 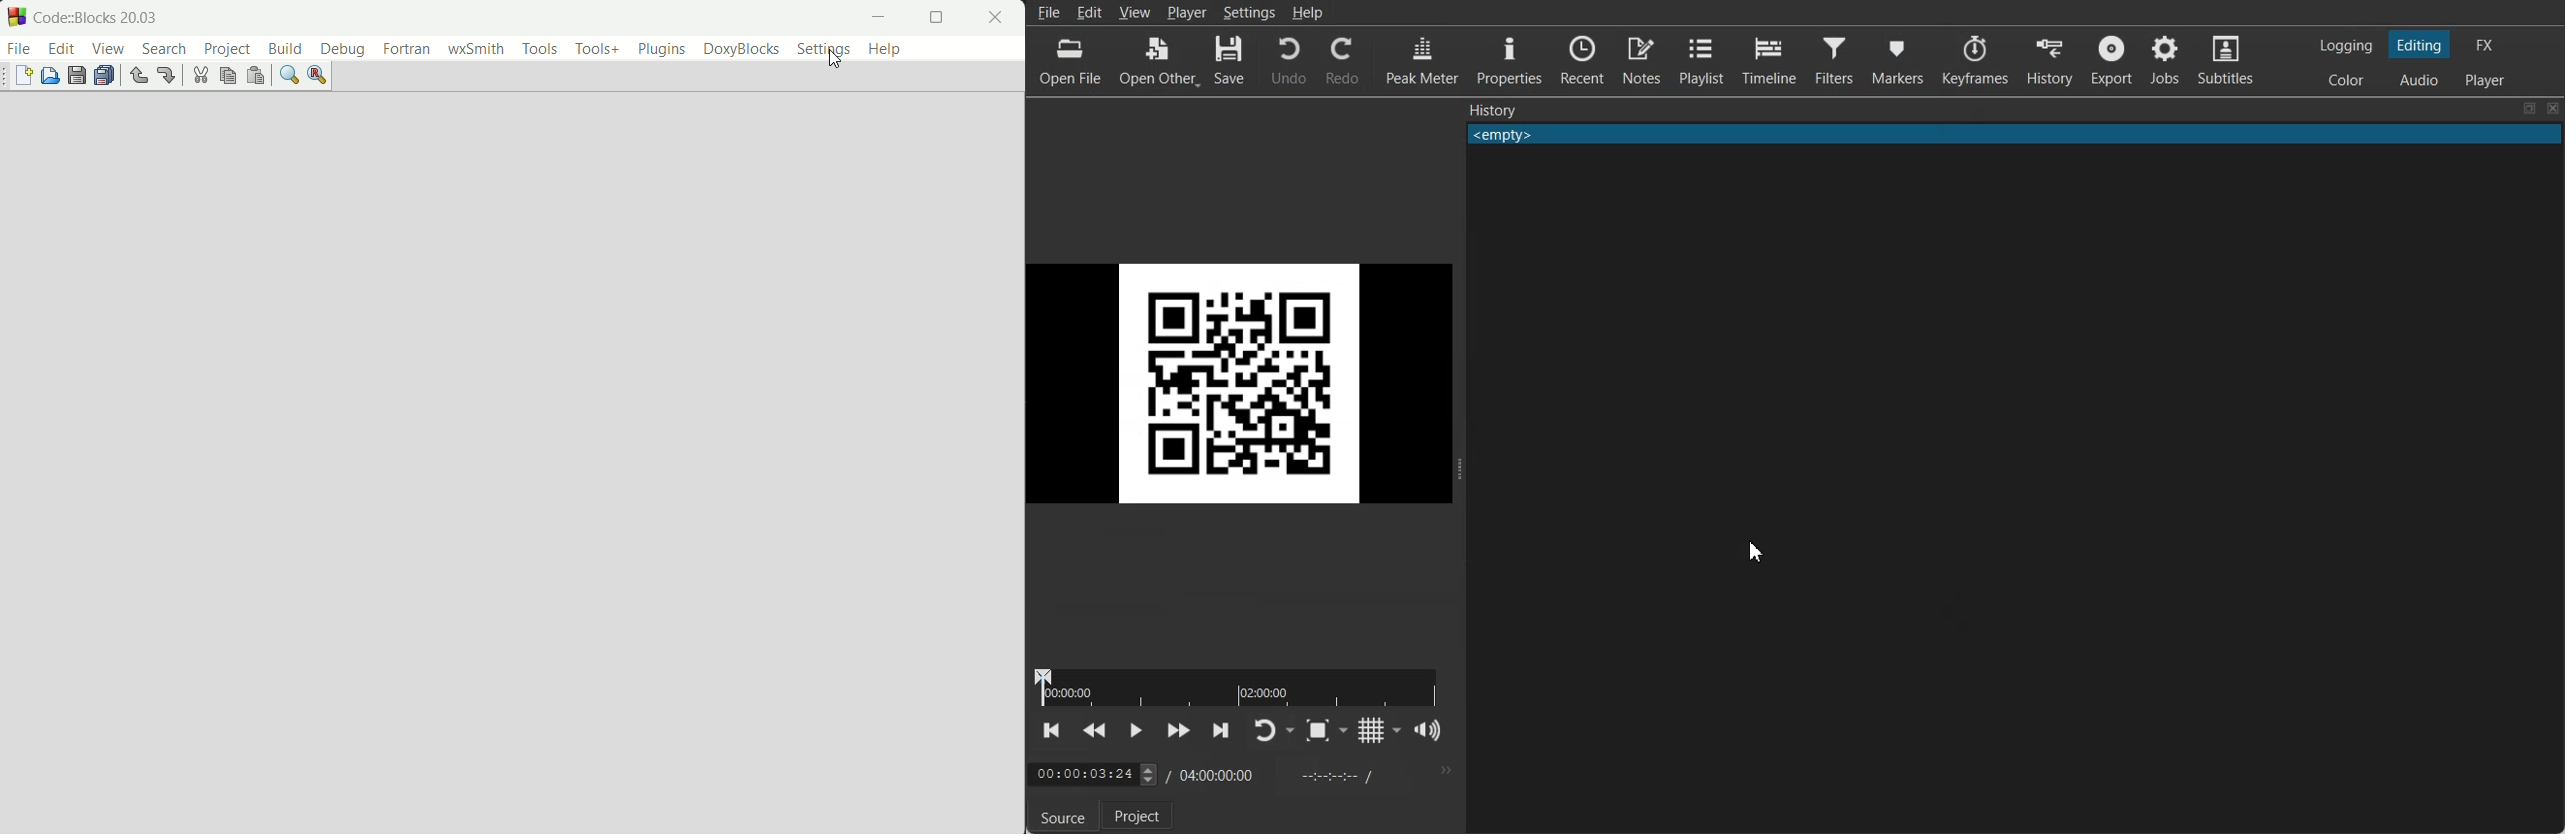 What do you see at coordinates (1333, 775) in the screenshot?
I see `In point` at bounding box center [1333, 775].